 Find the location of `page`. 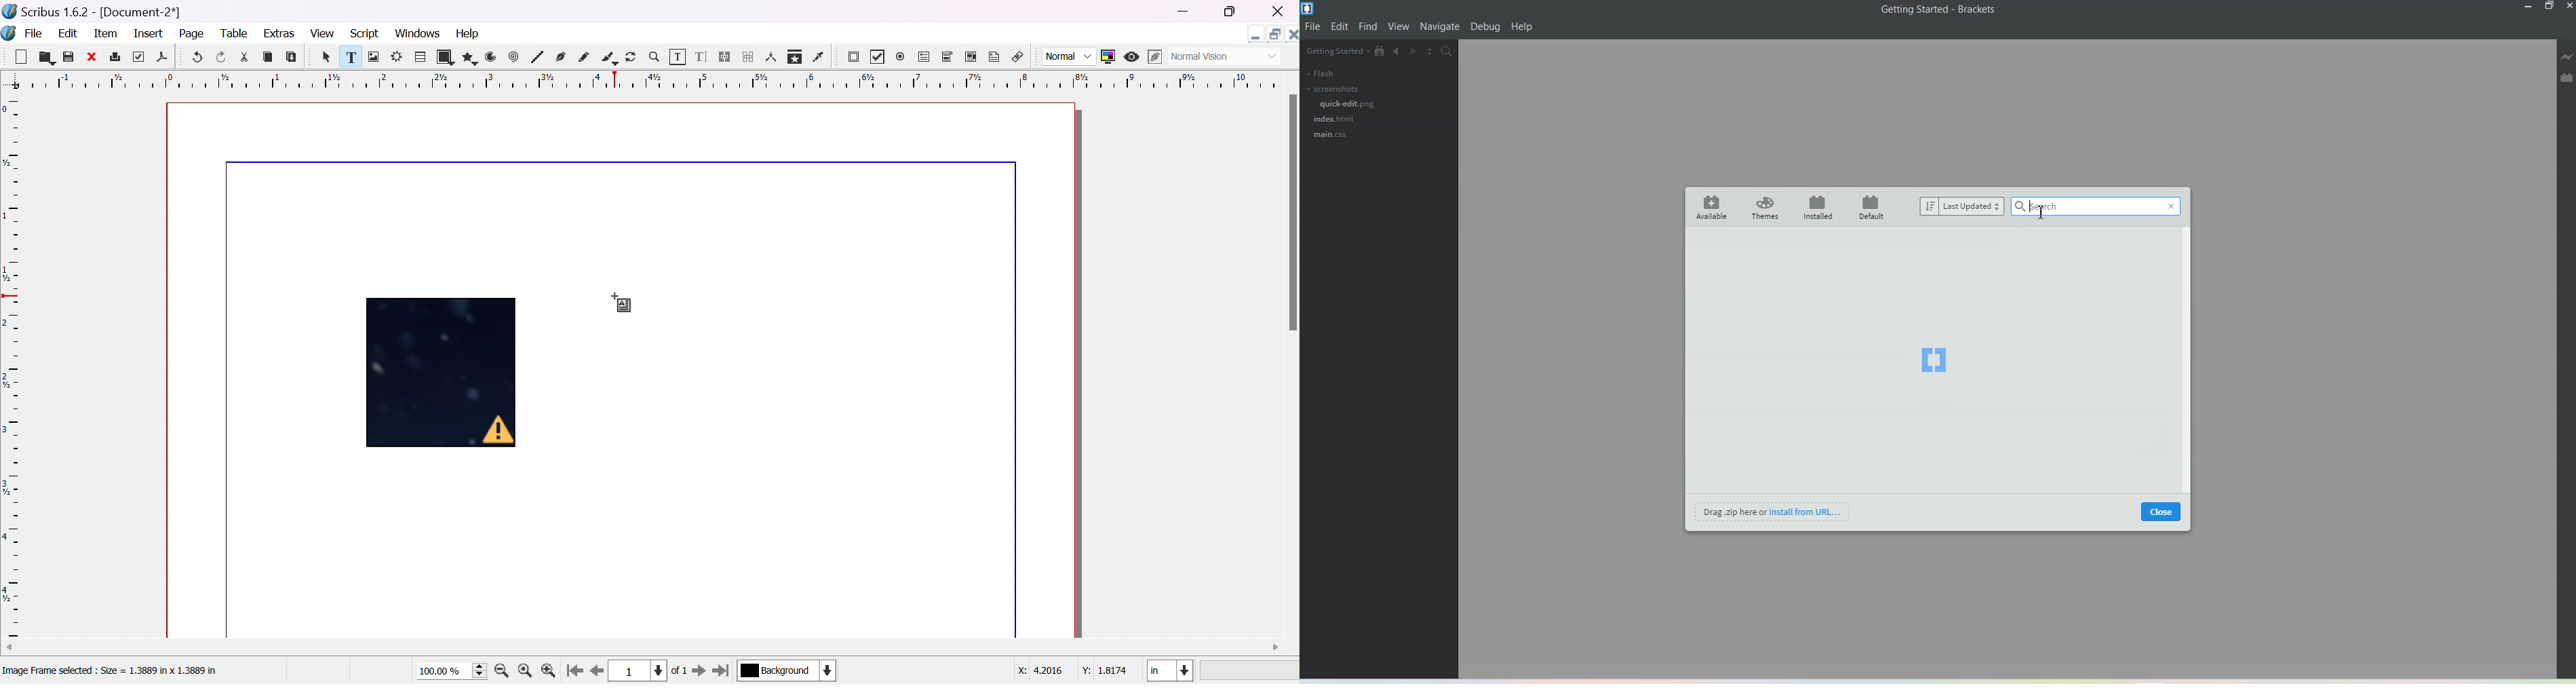

page is located at coordinates (195, 35).